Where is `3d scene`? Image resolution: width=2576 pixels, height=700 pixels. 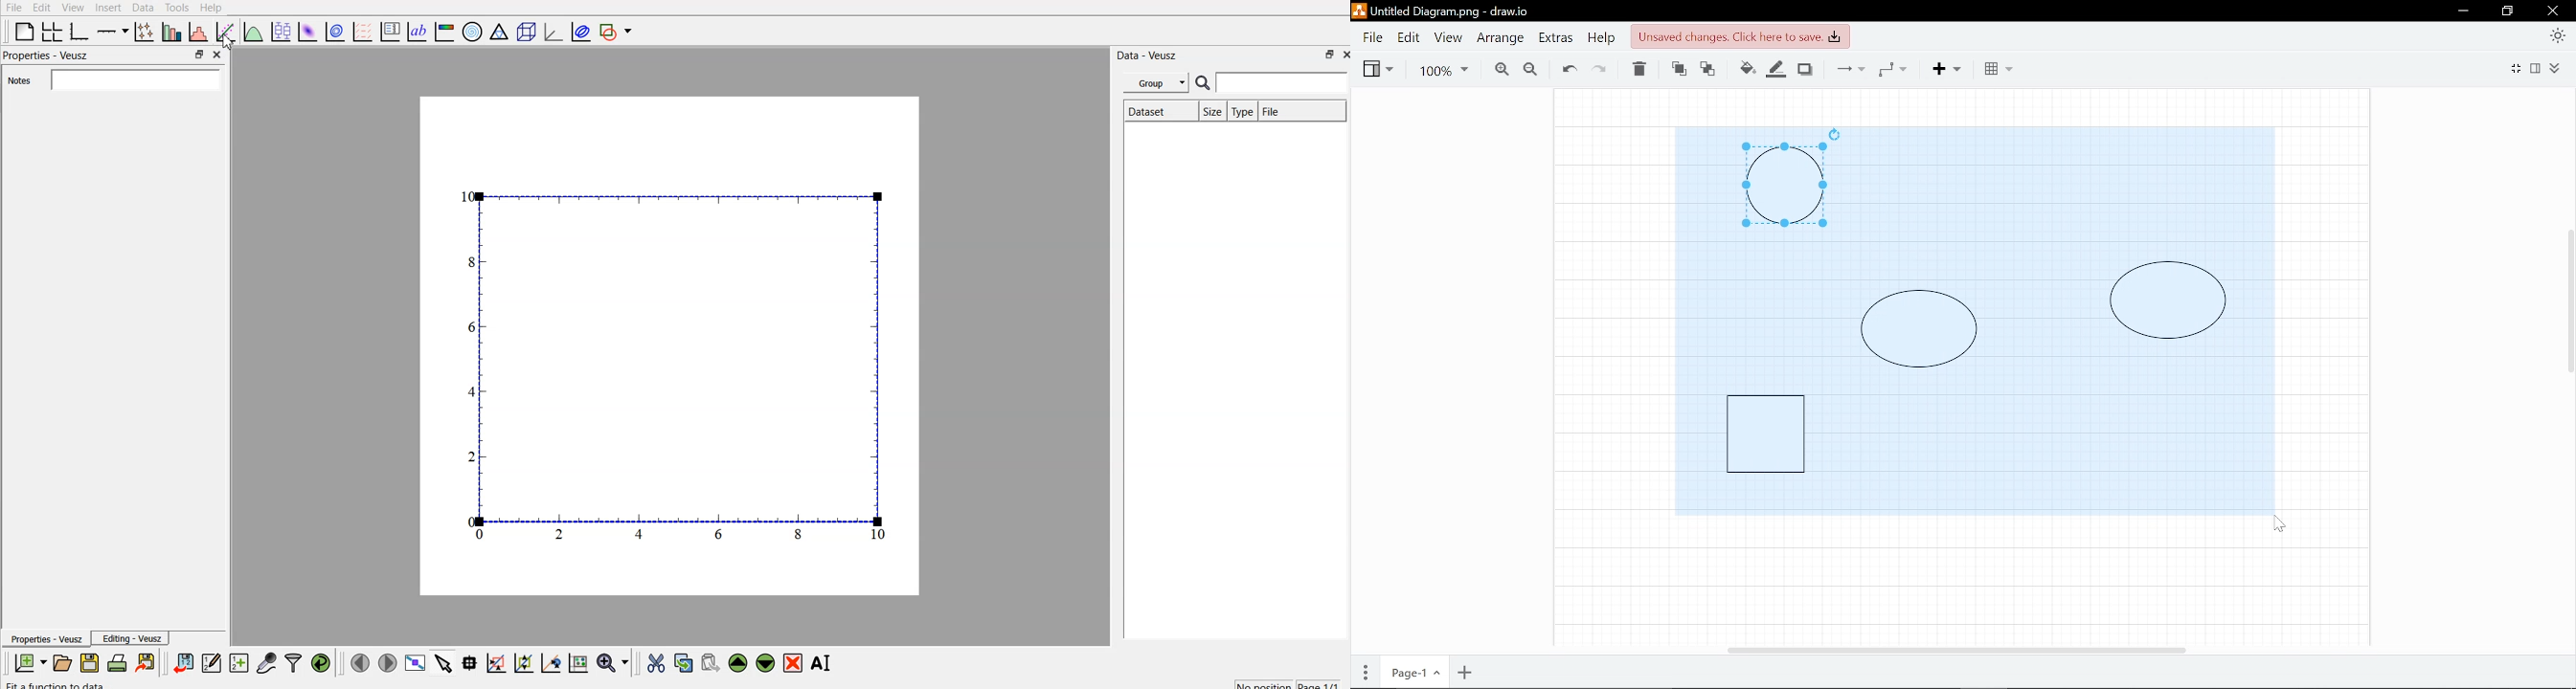
3d scene is located at coordinates (527, 33).